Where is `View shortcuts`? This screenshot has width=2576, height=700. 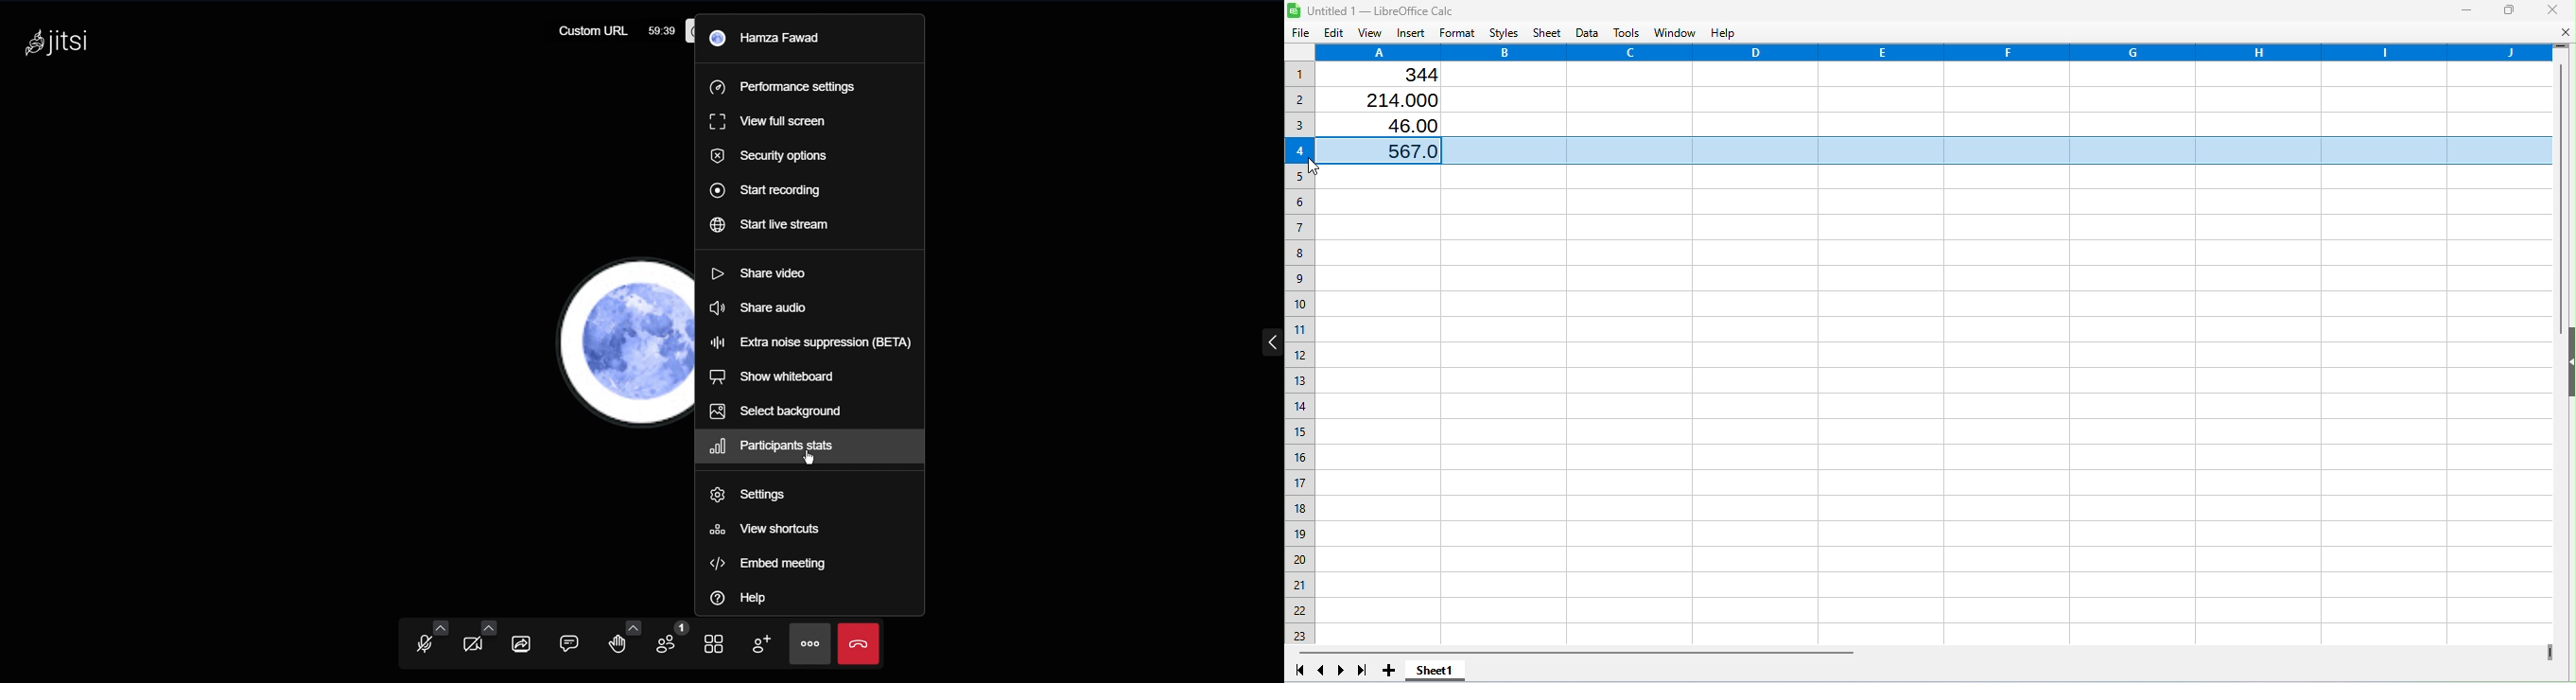 View shortcuts is located at coordinates (767, 533).